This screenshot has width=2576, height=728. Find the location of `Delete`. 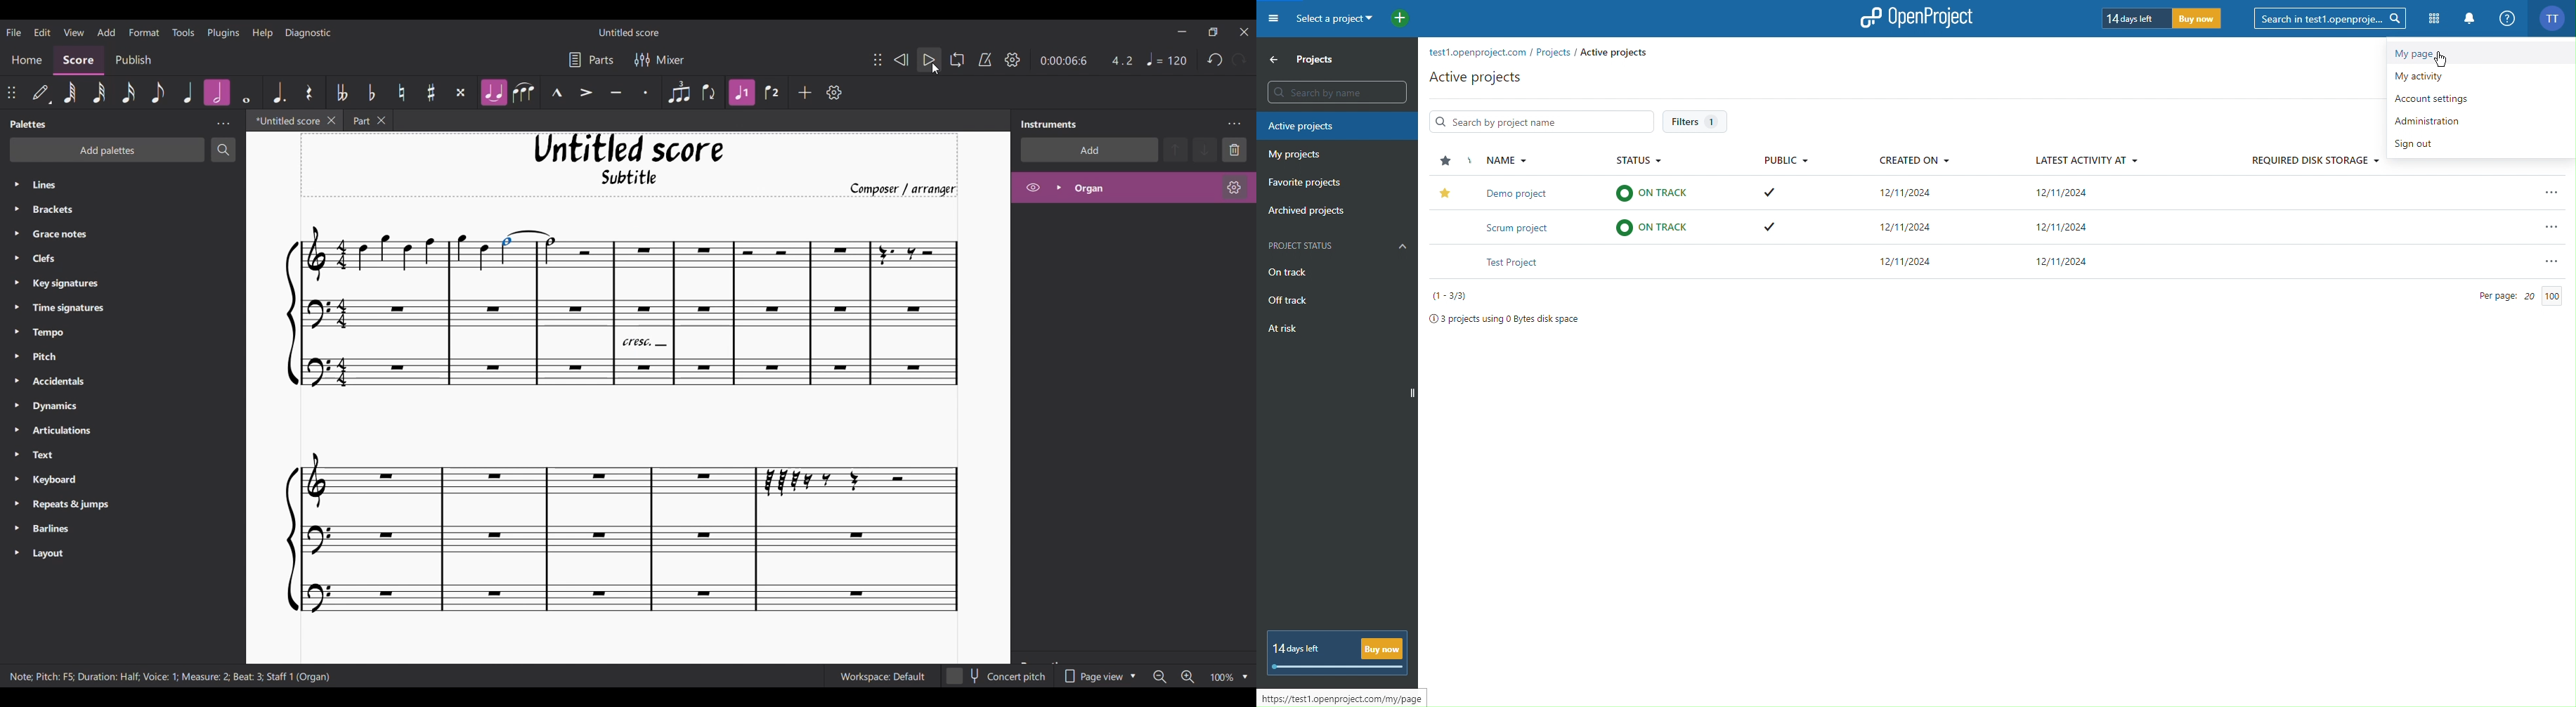

Delete is located at coordinates (1234, 150).